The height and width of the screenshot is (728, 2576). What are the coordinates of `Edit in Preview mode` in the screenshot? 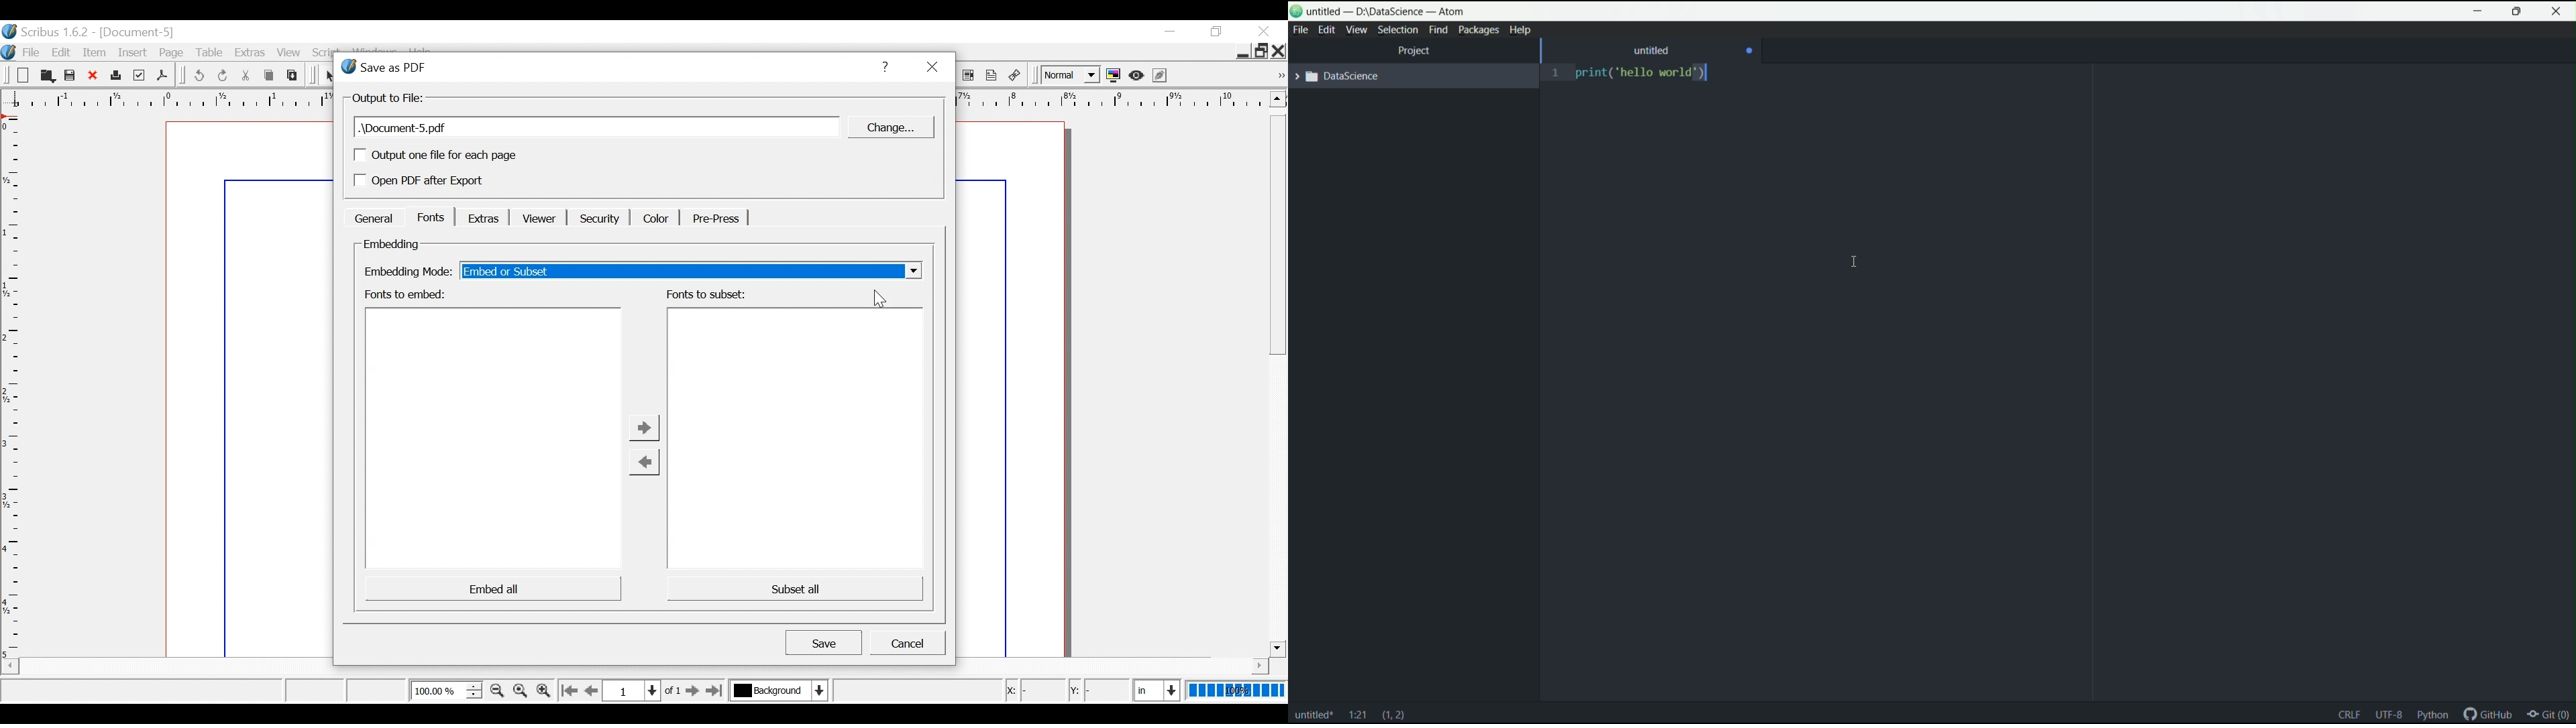 It's located at (1161, 75).